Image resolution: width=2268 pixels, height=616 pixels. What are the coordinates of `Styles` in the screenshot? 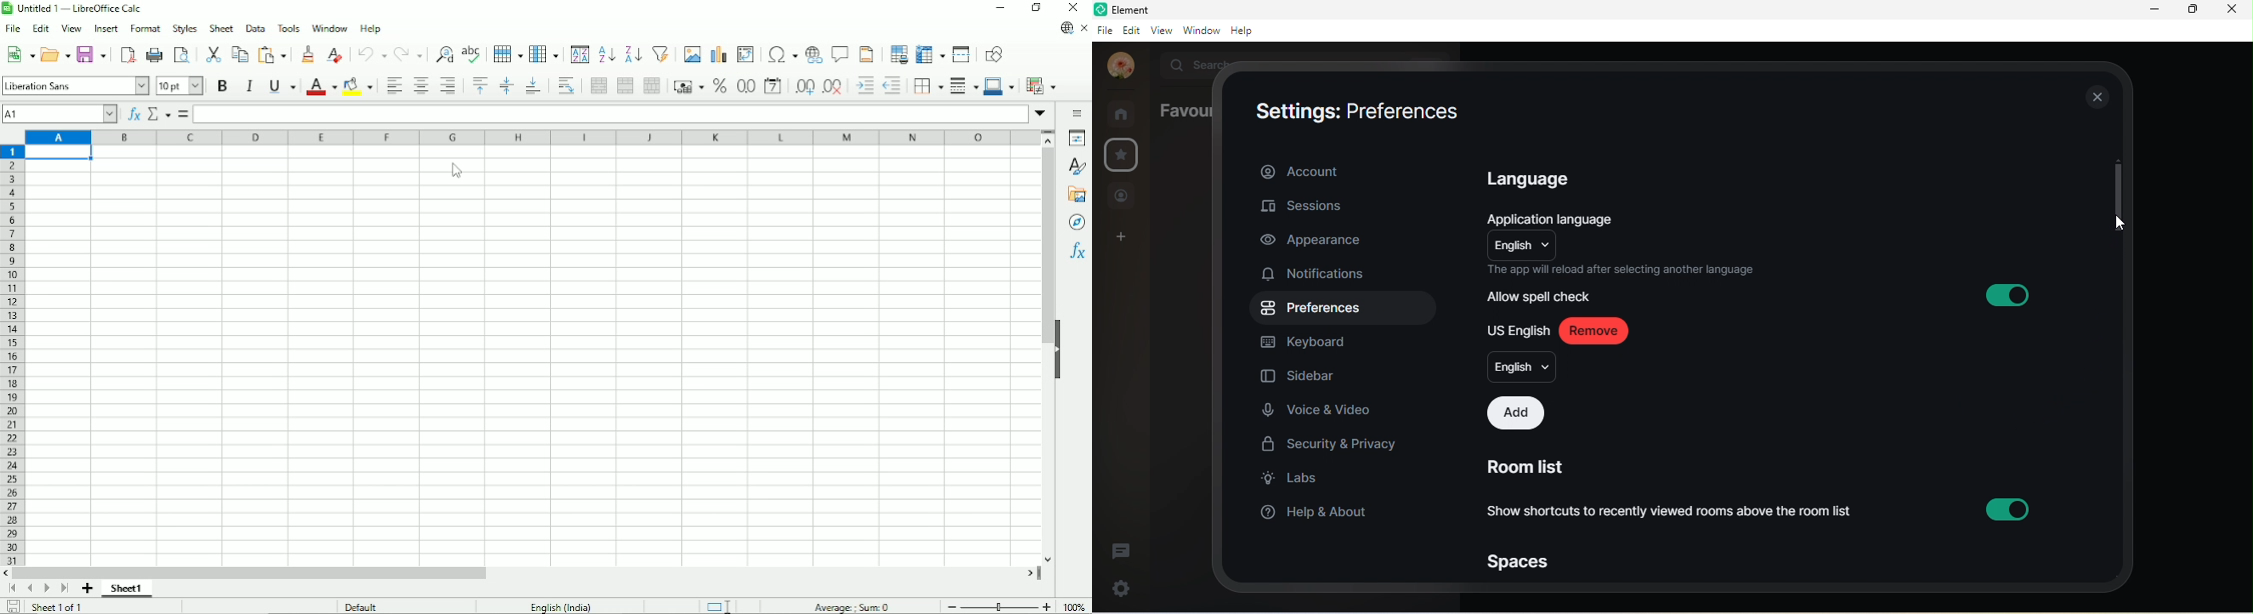 It's located at (1076, 167).